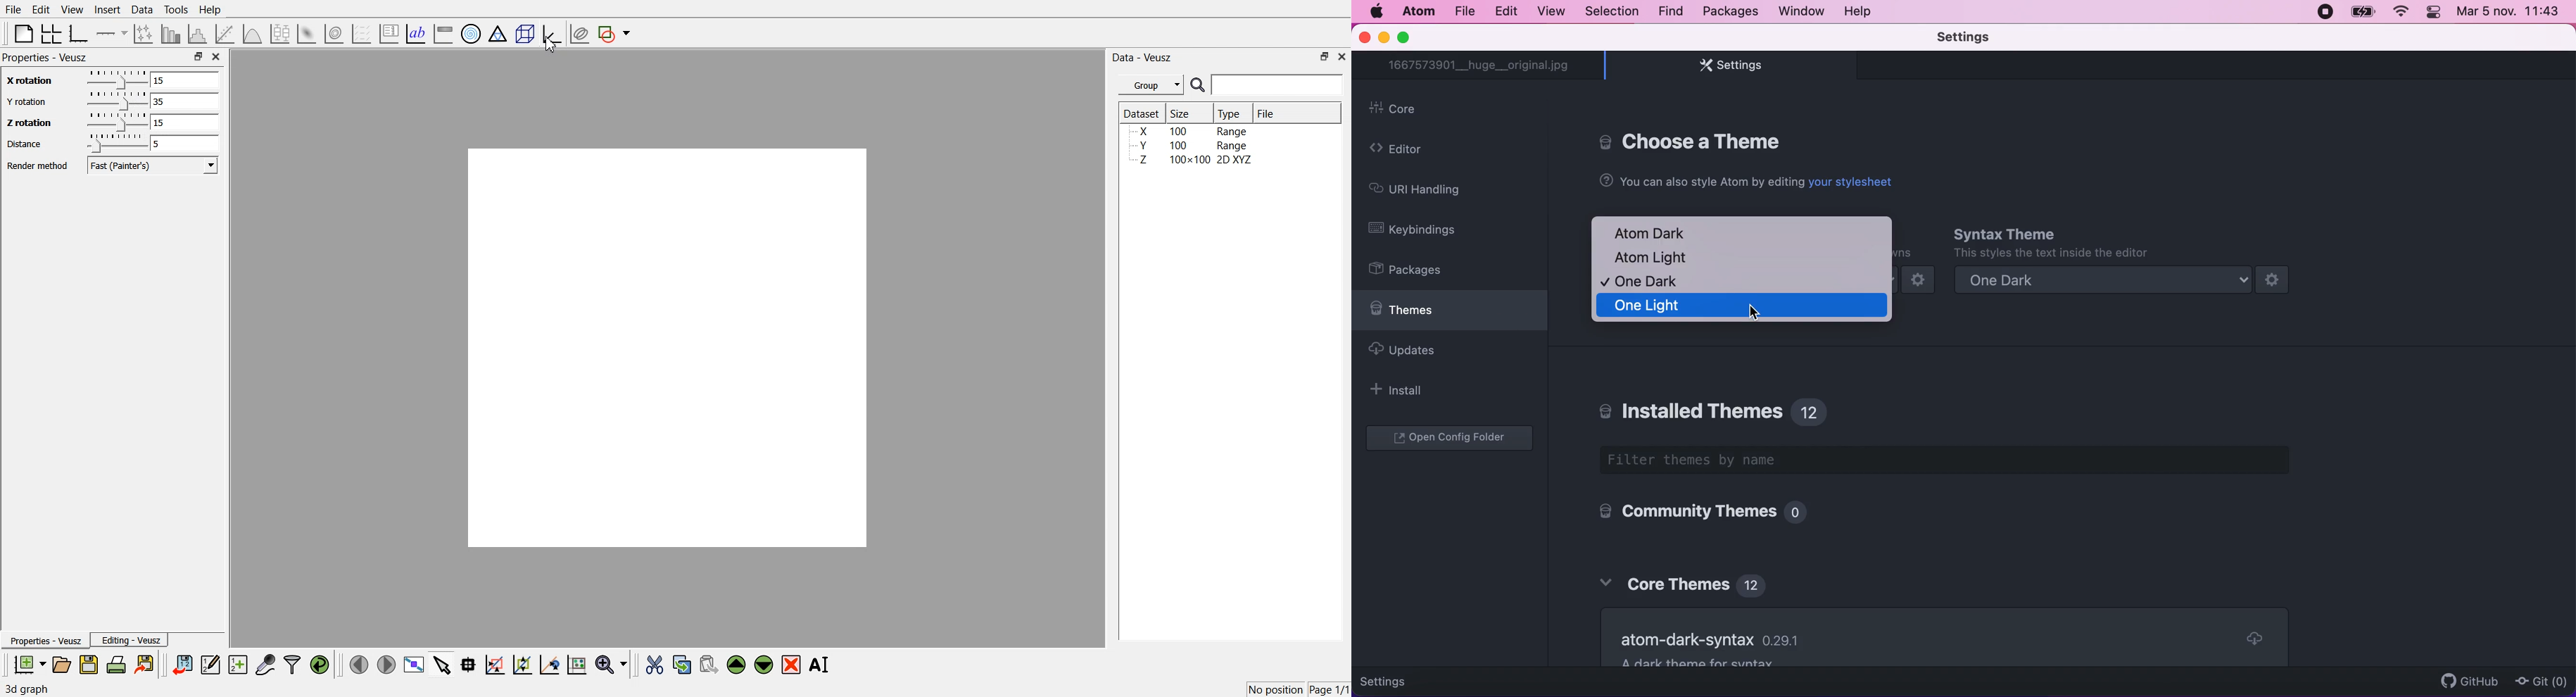 Image resolution: width=2576 pixels, height=700 pixels. What do you see at coordinates (1969, 38) in the screenshot?
I see `settings` at bounding box center [1969, 38].